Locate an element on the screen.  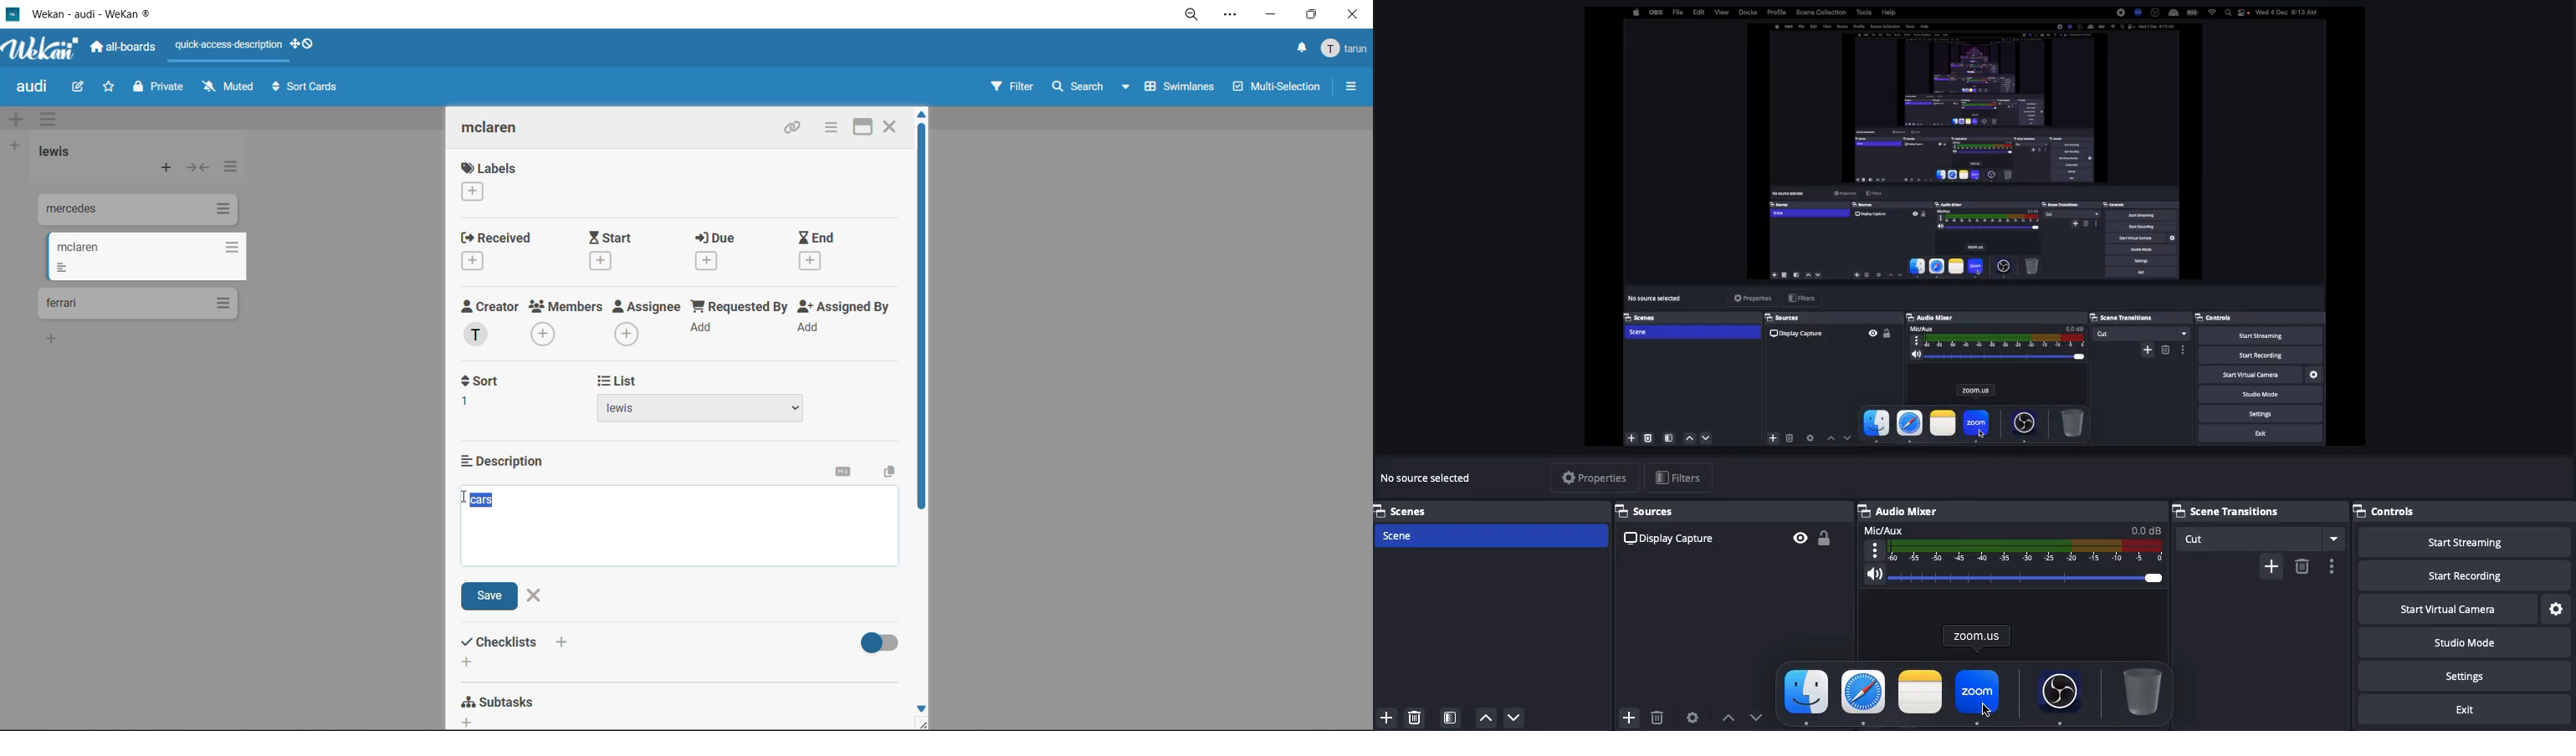
edit is located at coordinates (78, 88).